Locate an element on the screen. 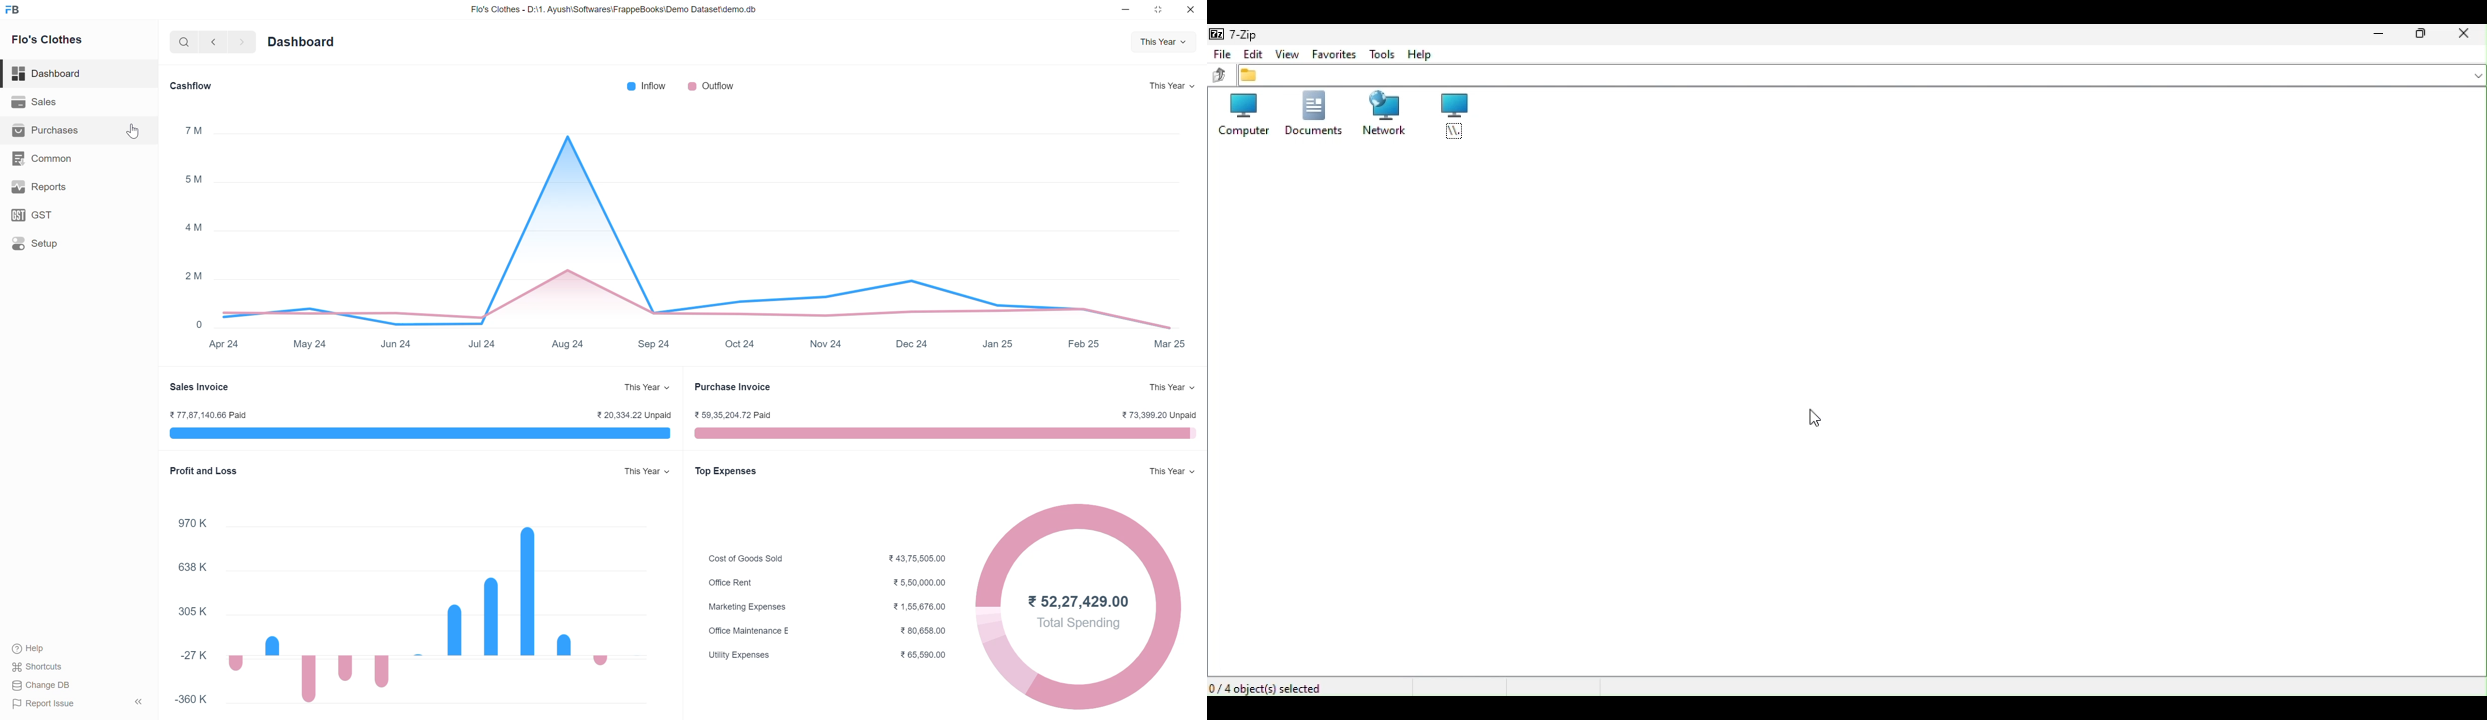 The width and height of the screenshot is (2492, 728). ¥ 59,35,204.72 Paid is located at coordinates (730, 415).